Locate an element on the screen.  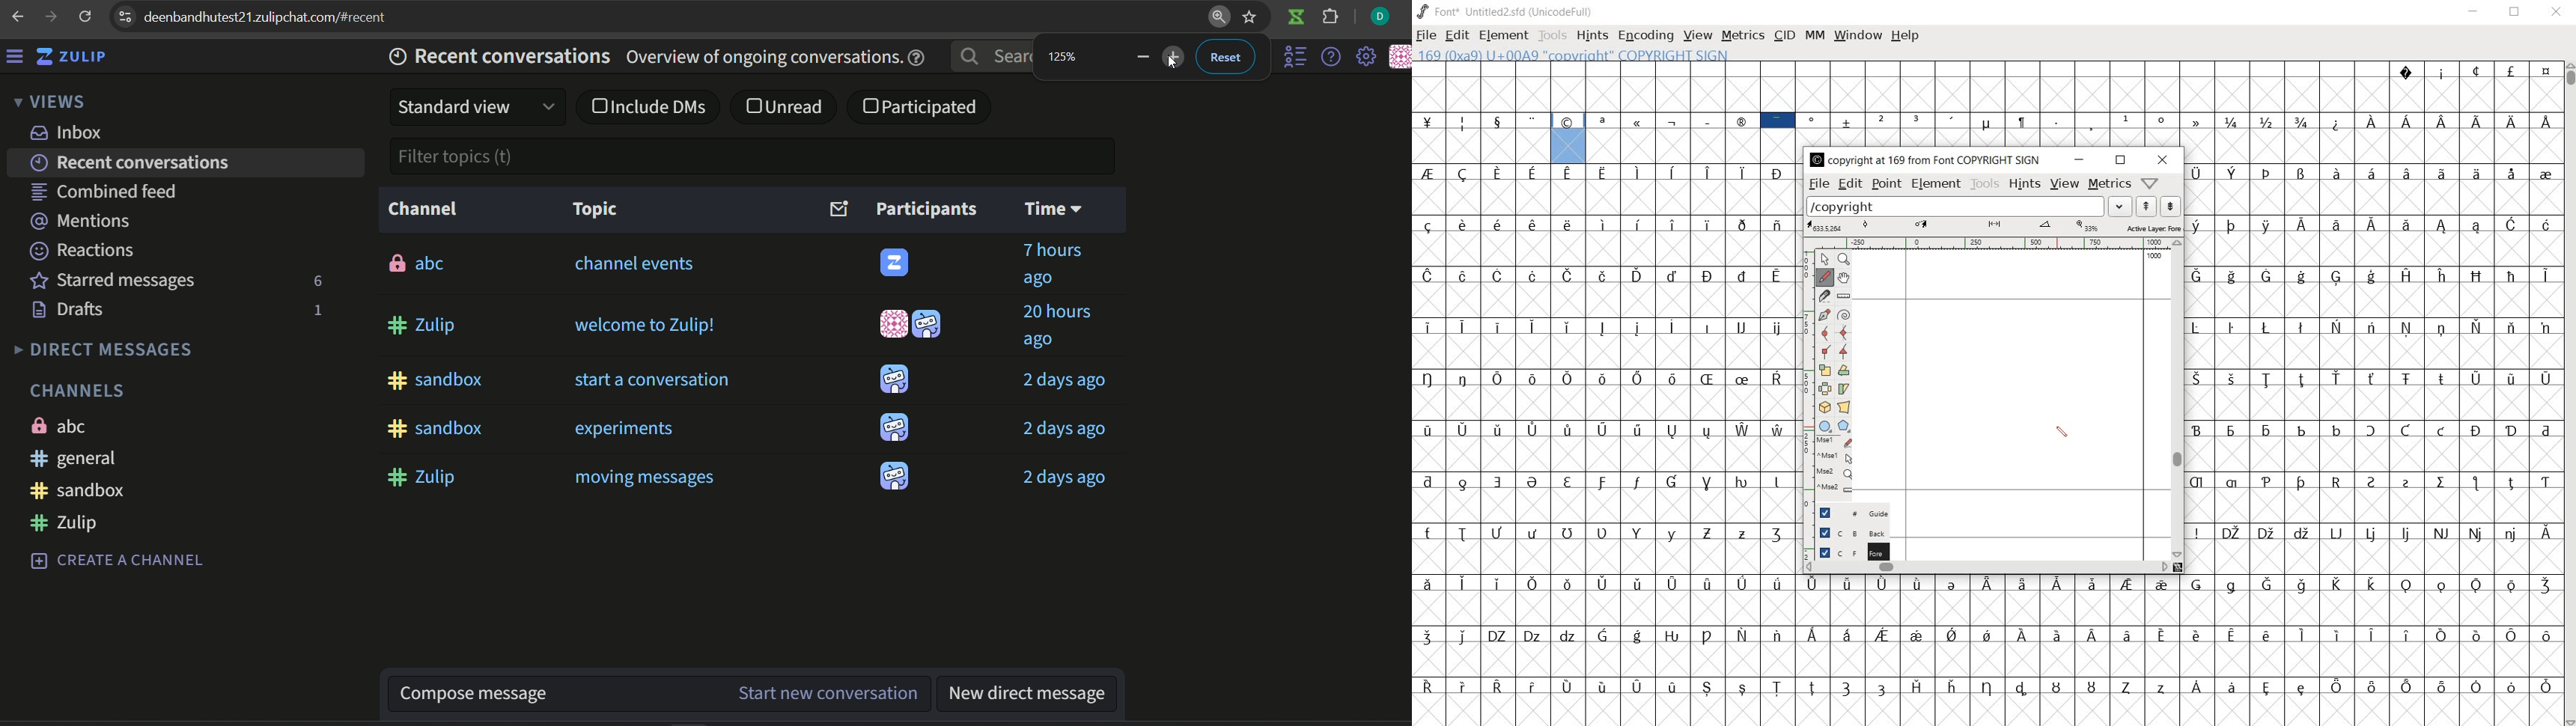
scroll by hand is located at coordinates (1843, 278).